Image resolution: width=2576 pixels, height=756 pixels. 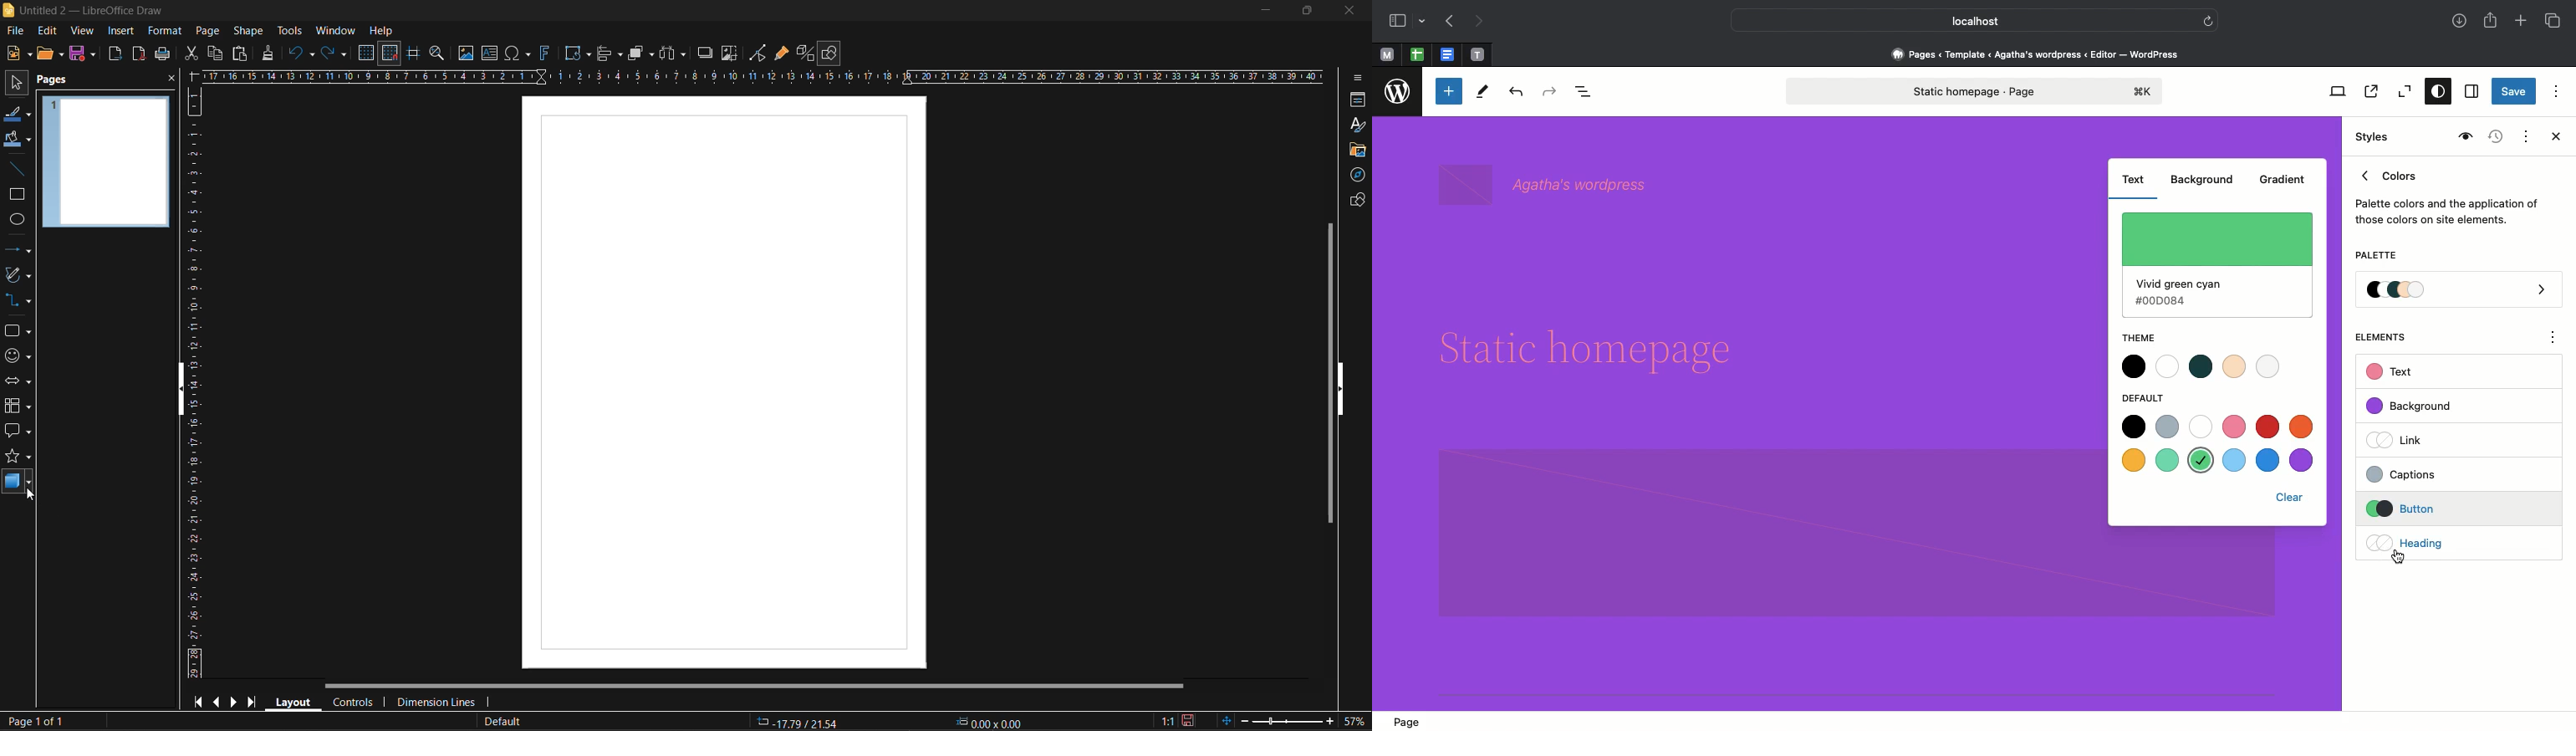 I want to click on tools, so click(x=290, y=30).